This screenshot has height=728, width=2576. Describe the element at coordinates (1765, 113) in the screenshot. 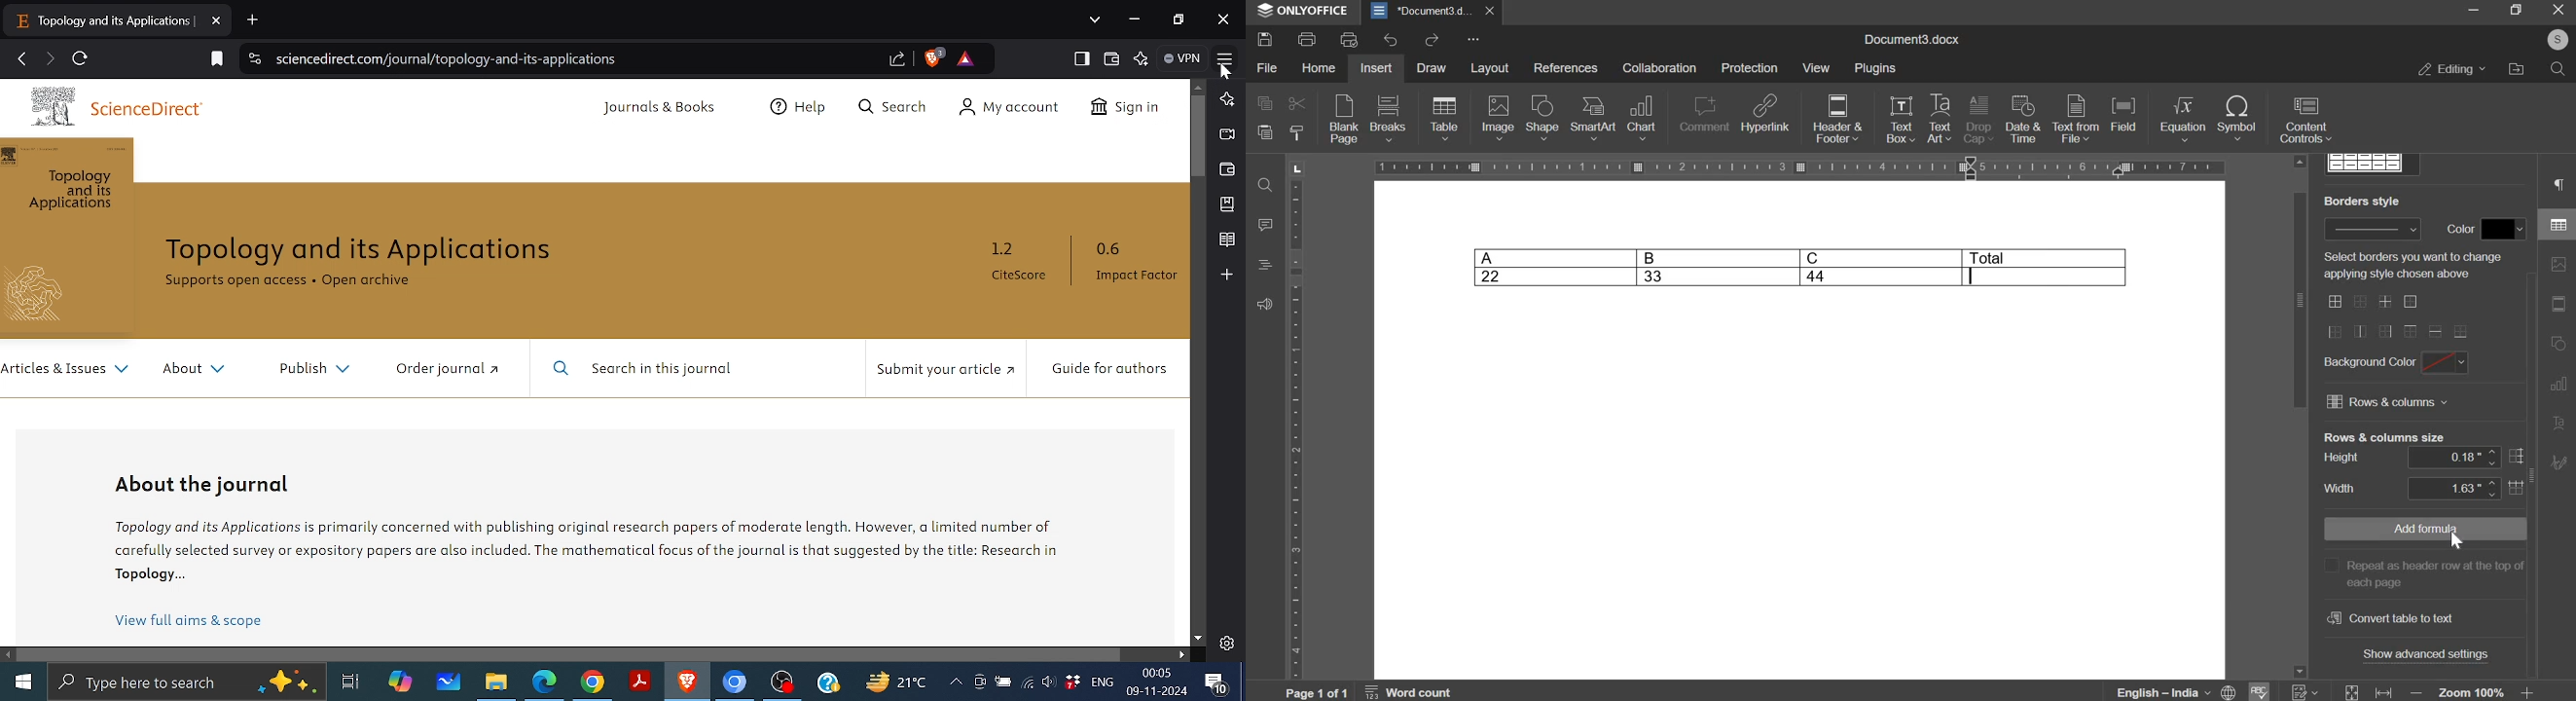

I see `hyperlink` at that location.